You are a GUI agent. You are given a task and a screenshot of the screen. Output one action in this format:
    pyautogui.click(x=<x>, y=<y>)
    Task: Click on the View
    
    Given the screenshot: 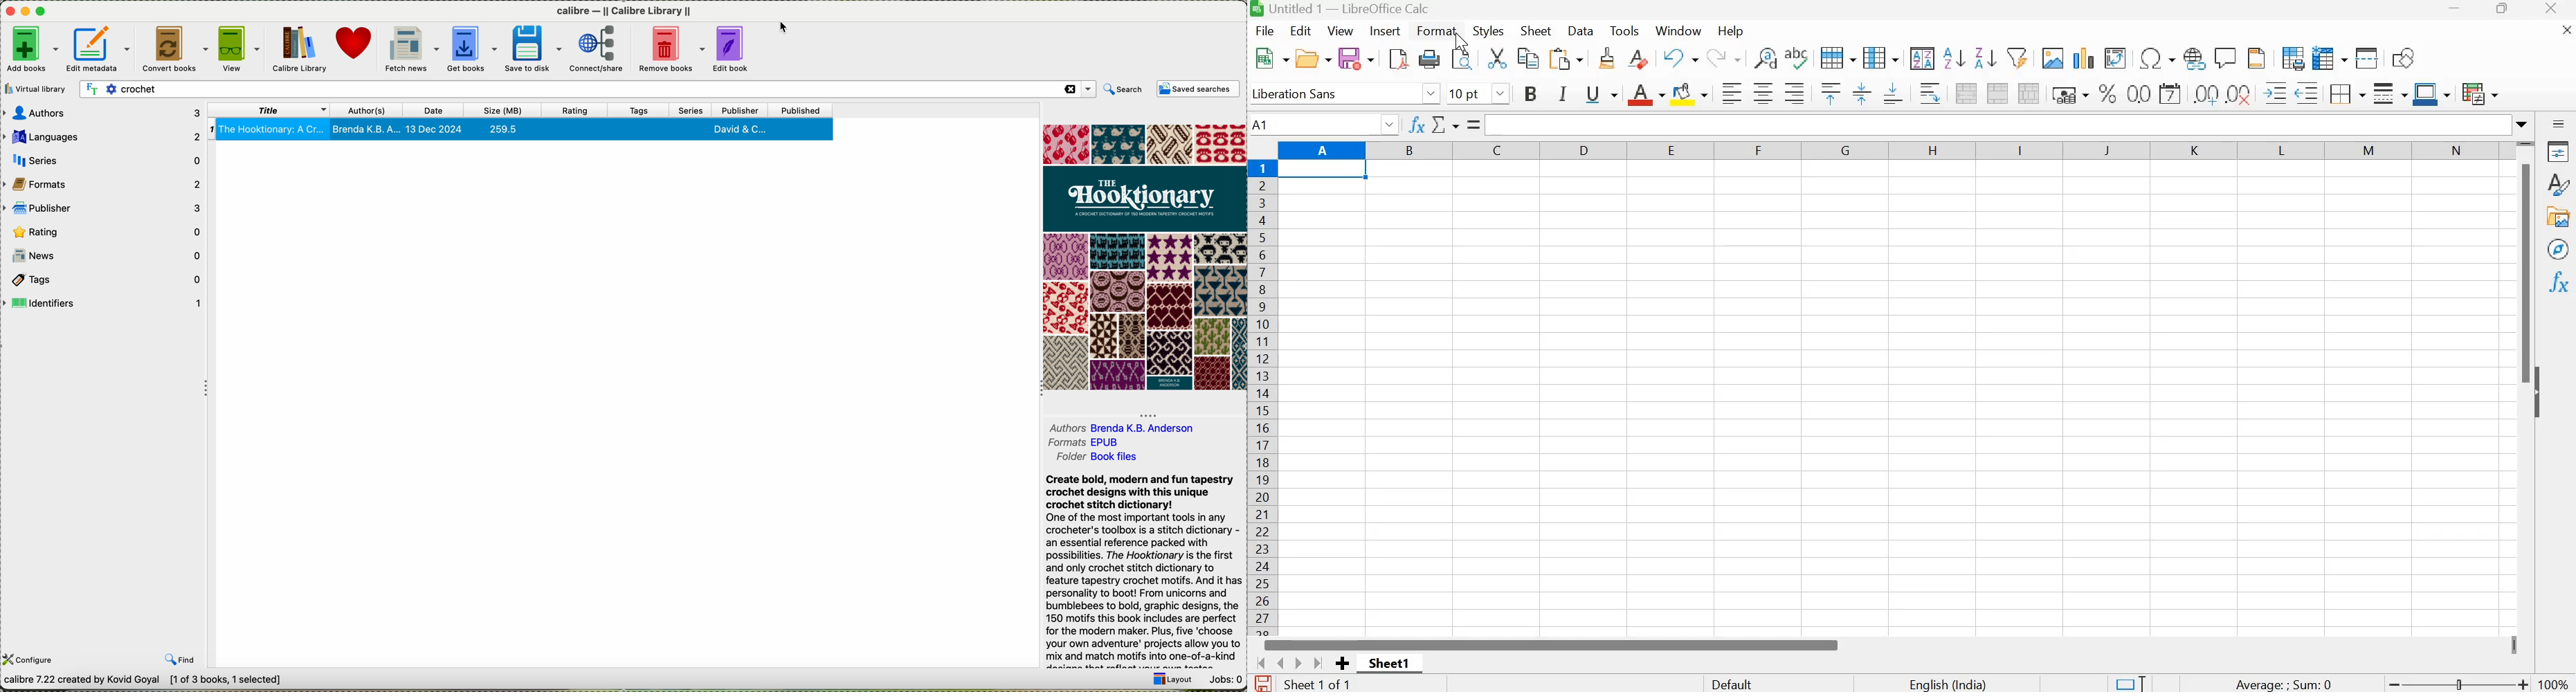 What is the action you would take?
    pyautogui.click(x=1342, y=31)
    